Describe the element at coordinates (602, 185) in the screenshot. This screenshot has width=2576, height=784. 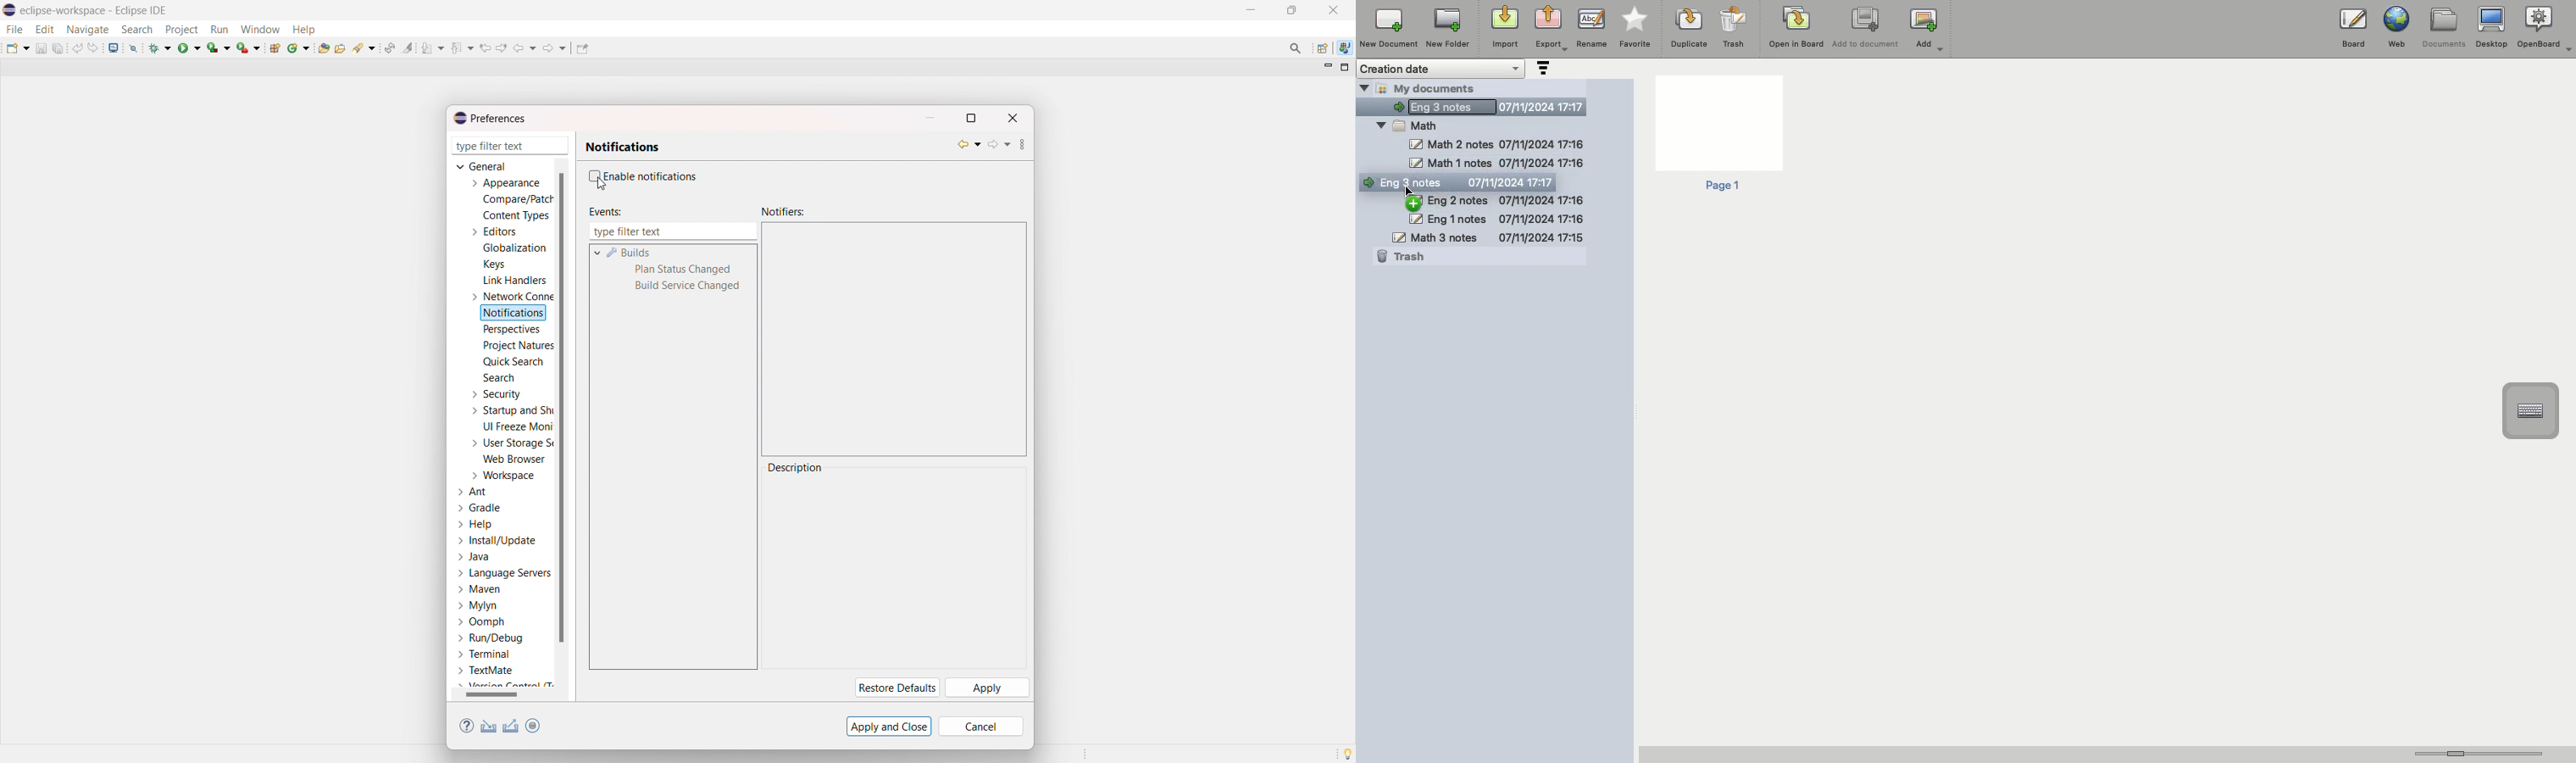
I see `cursor` at that location.